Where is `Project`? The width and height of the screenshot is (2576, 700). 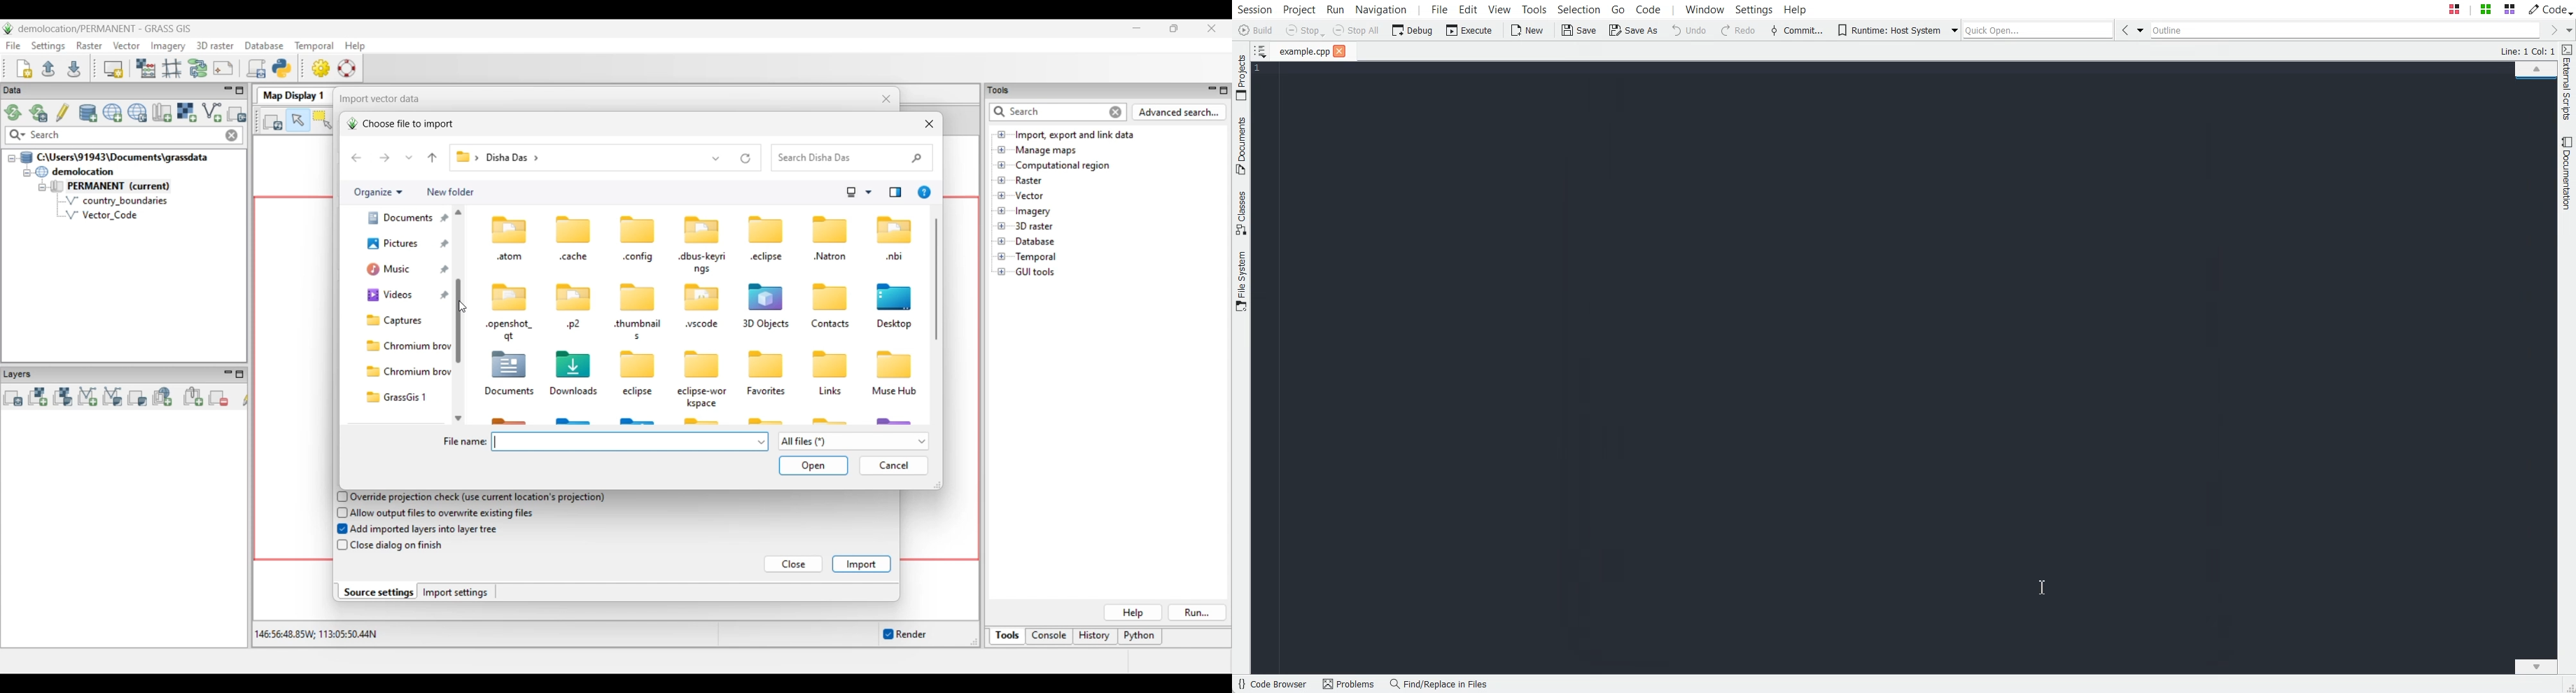 Project is located at coordinates (1298, 9).